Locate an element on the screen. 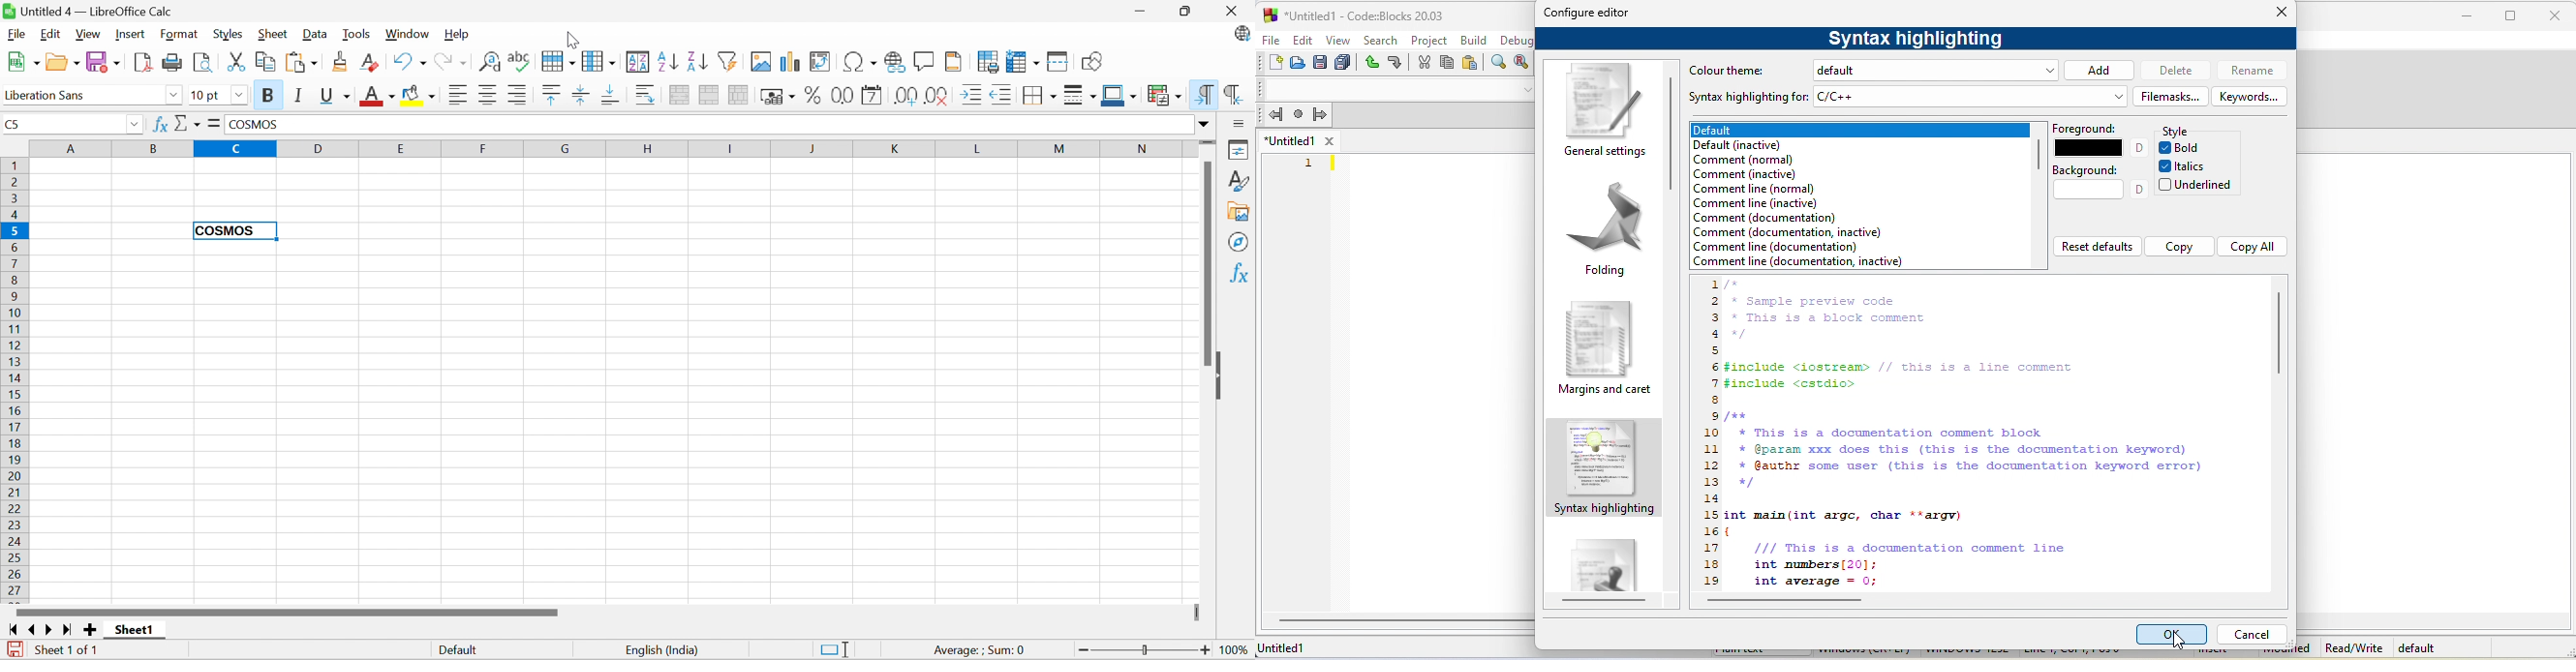 Image resolution: width=2576 pixels, height=672 pixels. comment line documentation is located at coordinates (1786, 248).